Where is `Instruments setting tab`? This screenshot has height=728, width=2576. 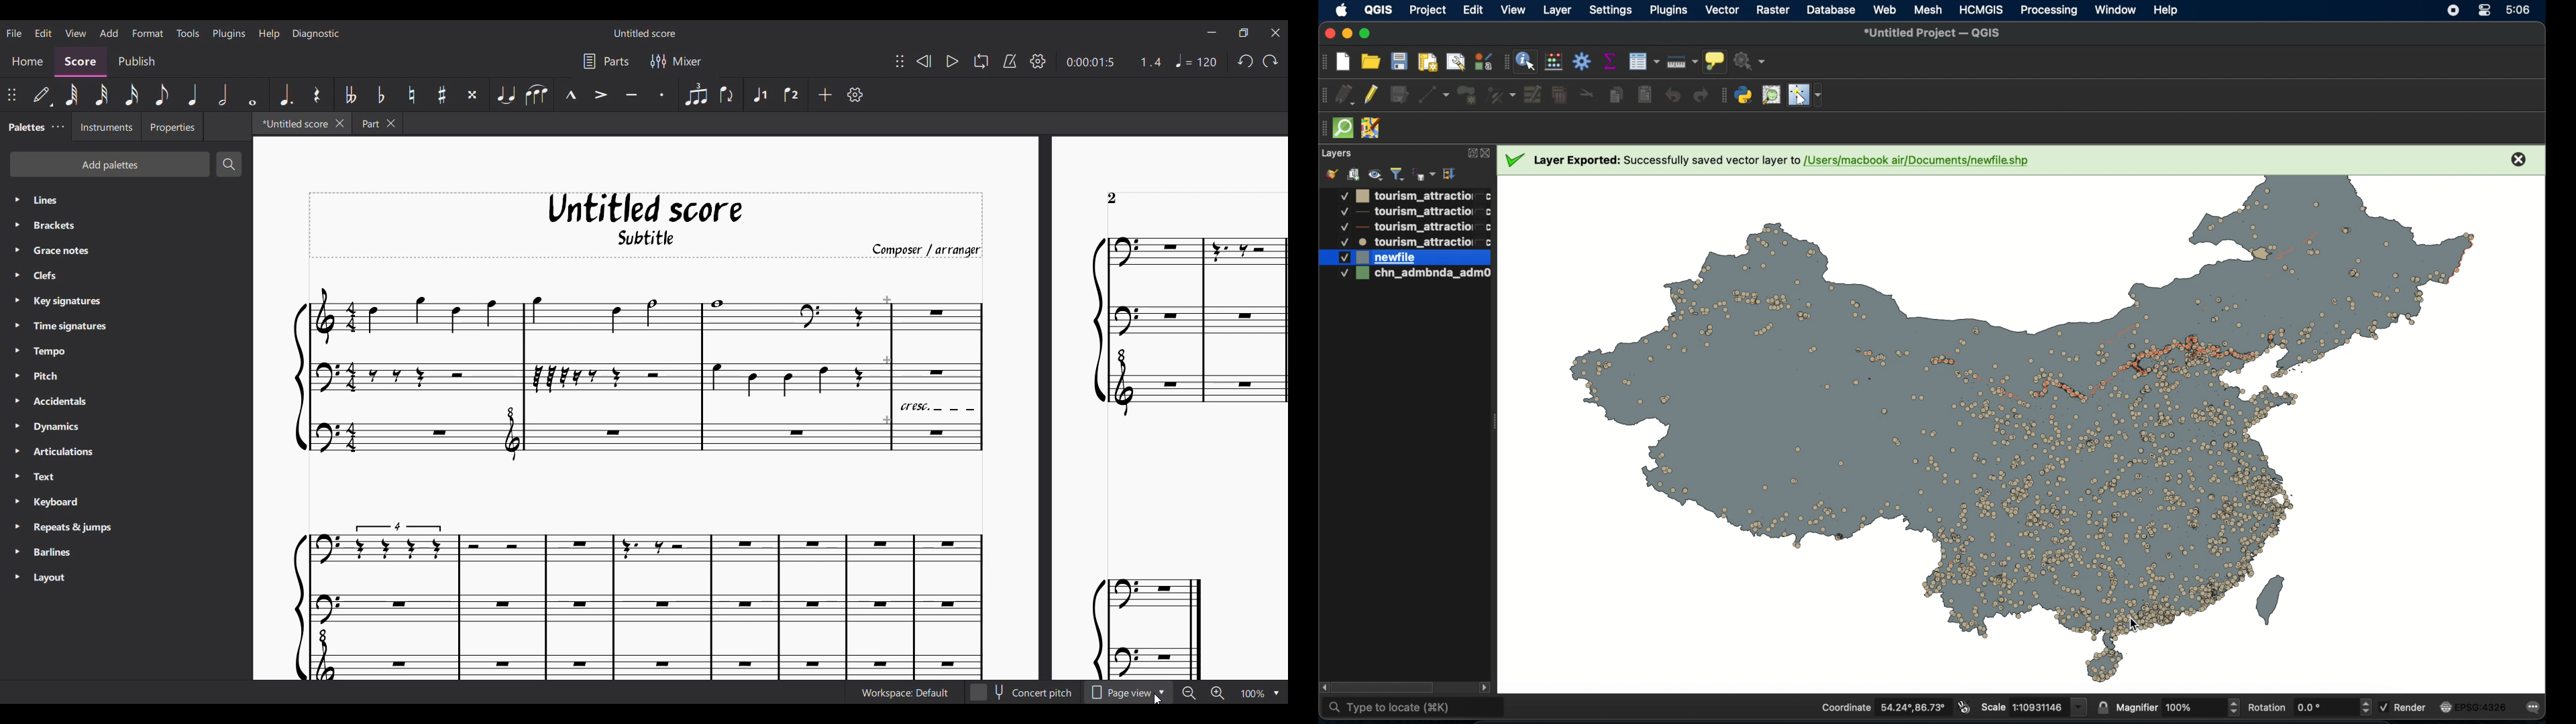
Instruments setting tab is located at coordinates (105, 126).